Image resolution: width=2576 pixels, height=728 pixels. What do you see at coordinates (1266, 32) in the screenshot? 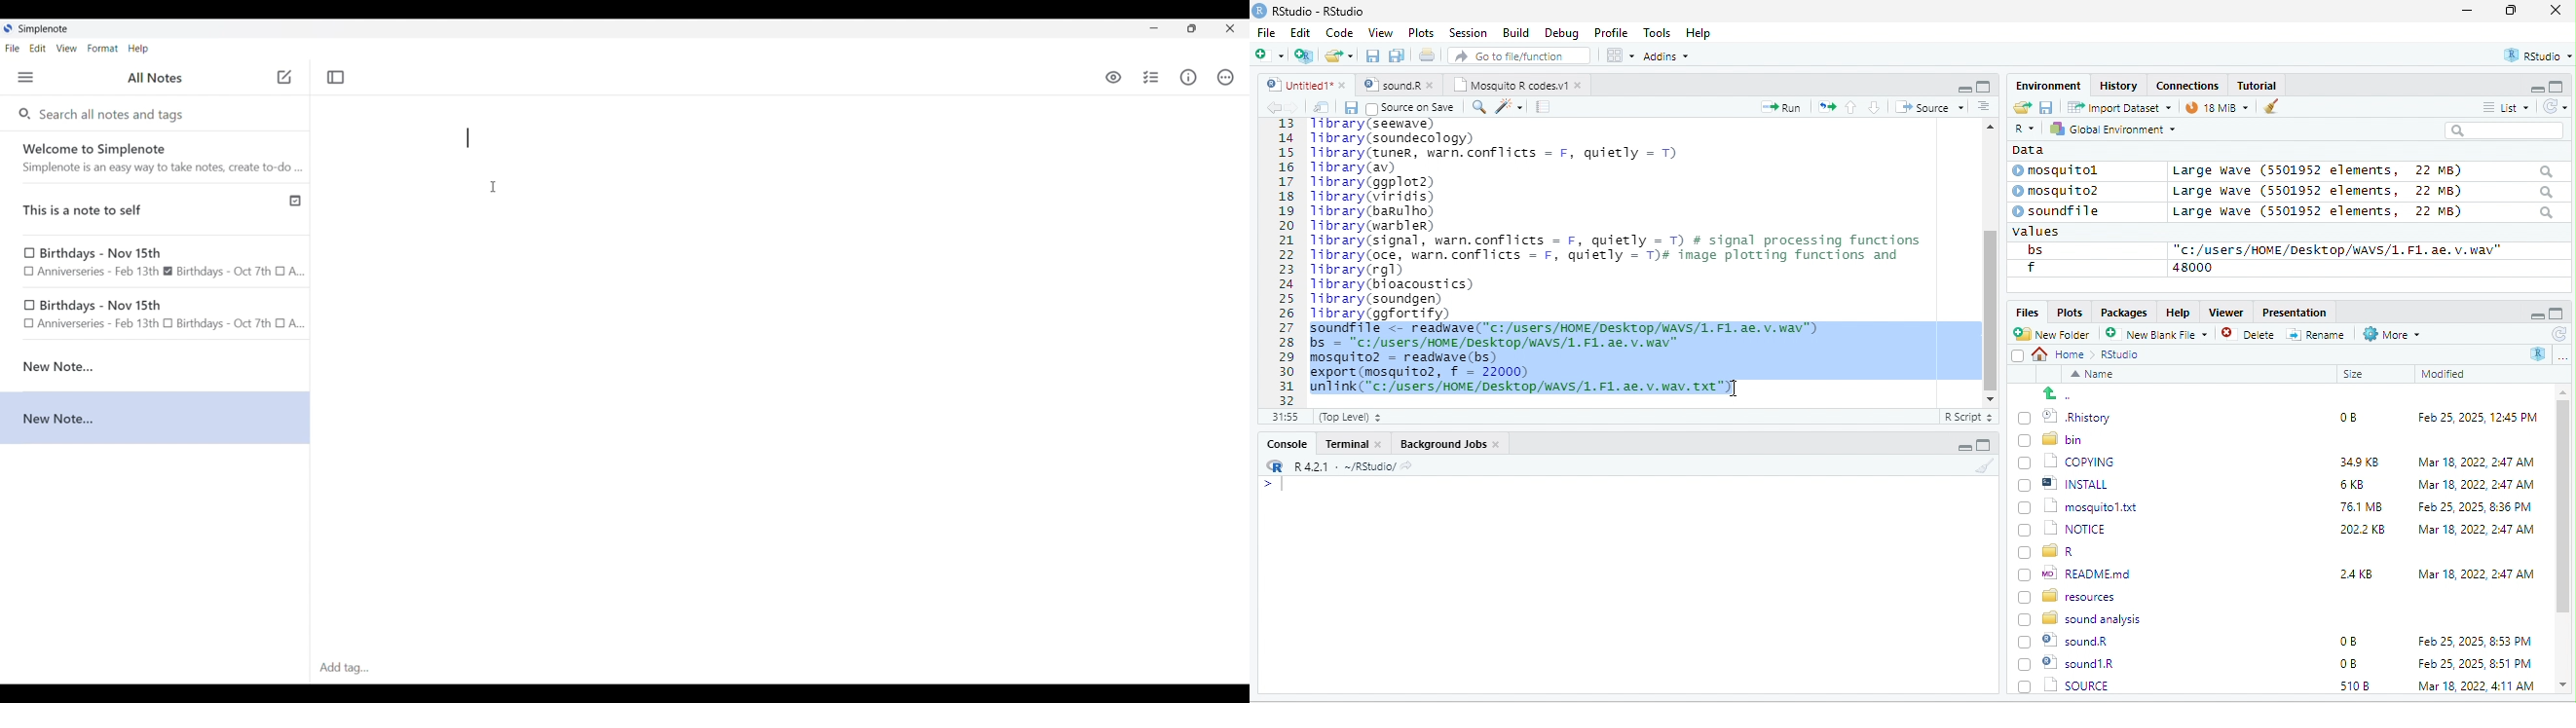
I see `File` at bounding box center [1266, 32].